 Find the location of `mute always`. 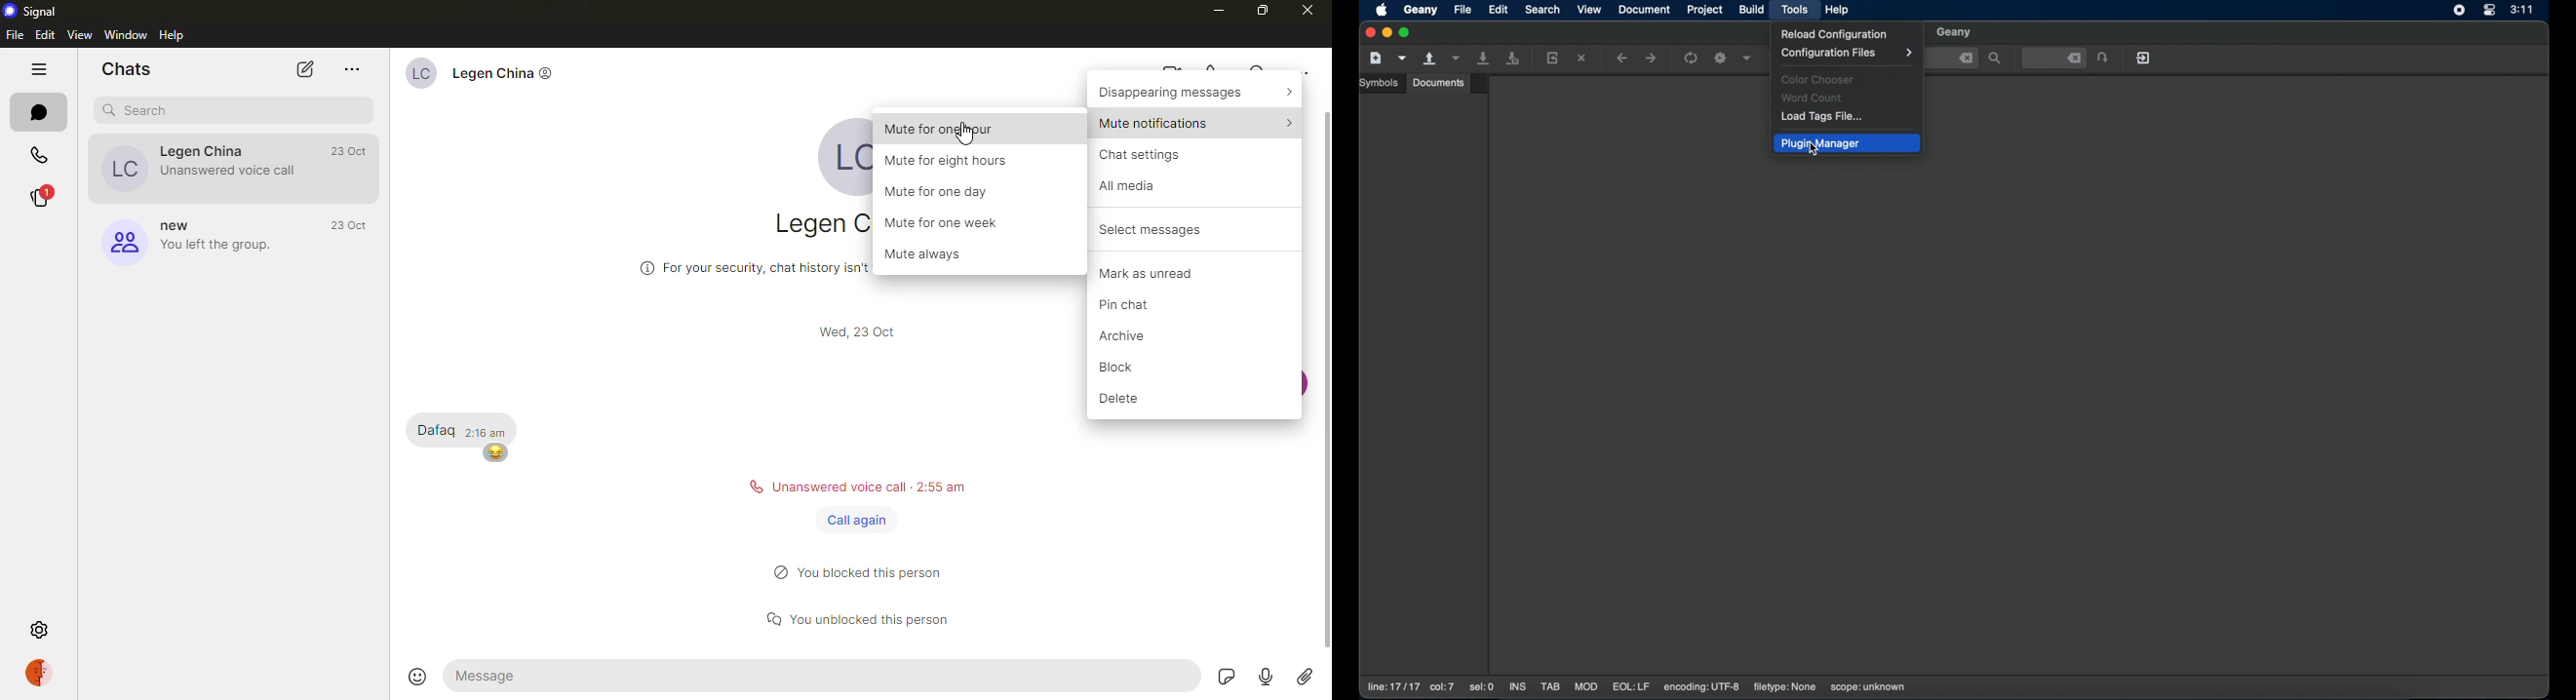

mute always is located at coordinates (932, 255).